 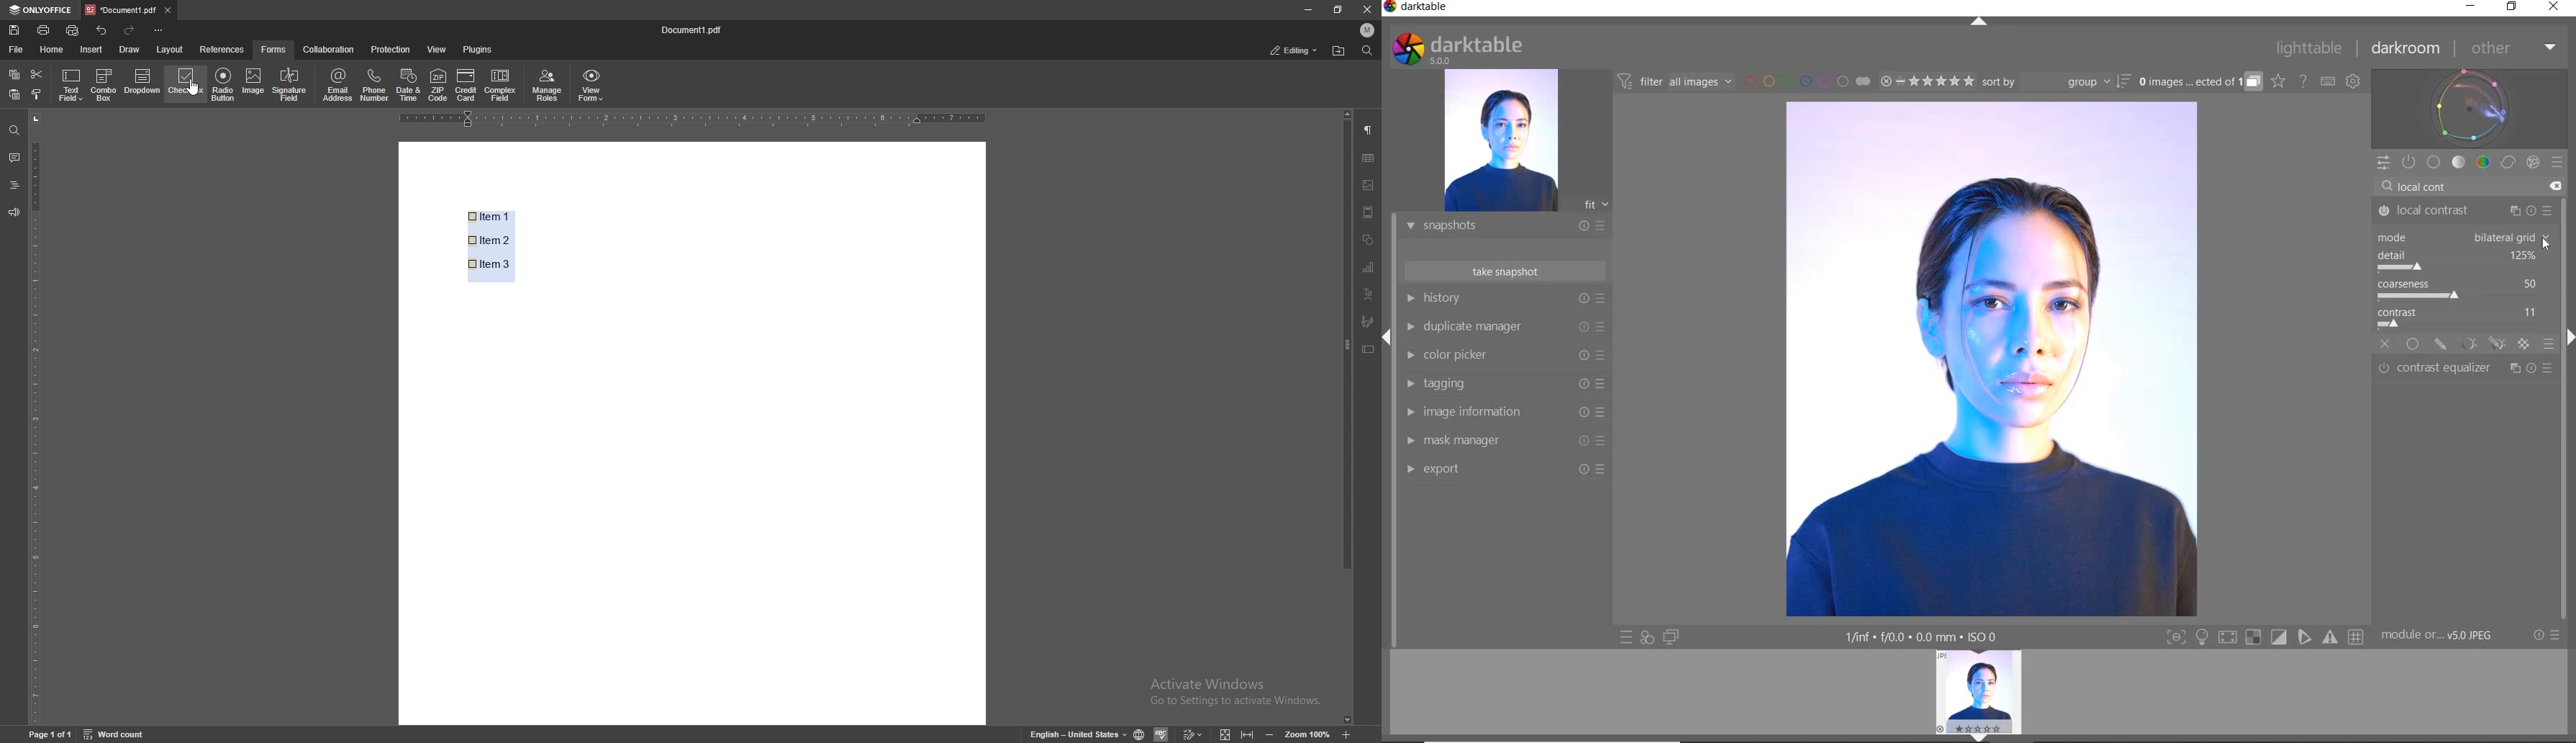 I want to click on EXPAND GROUPED IMAGES, so click(x=2200, y=83).